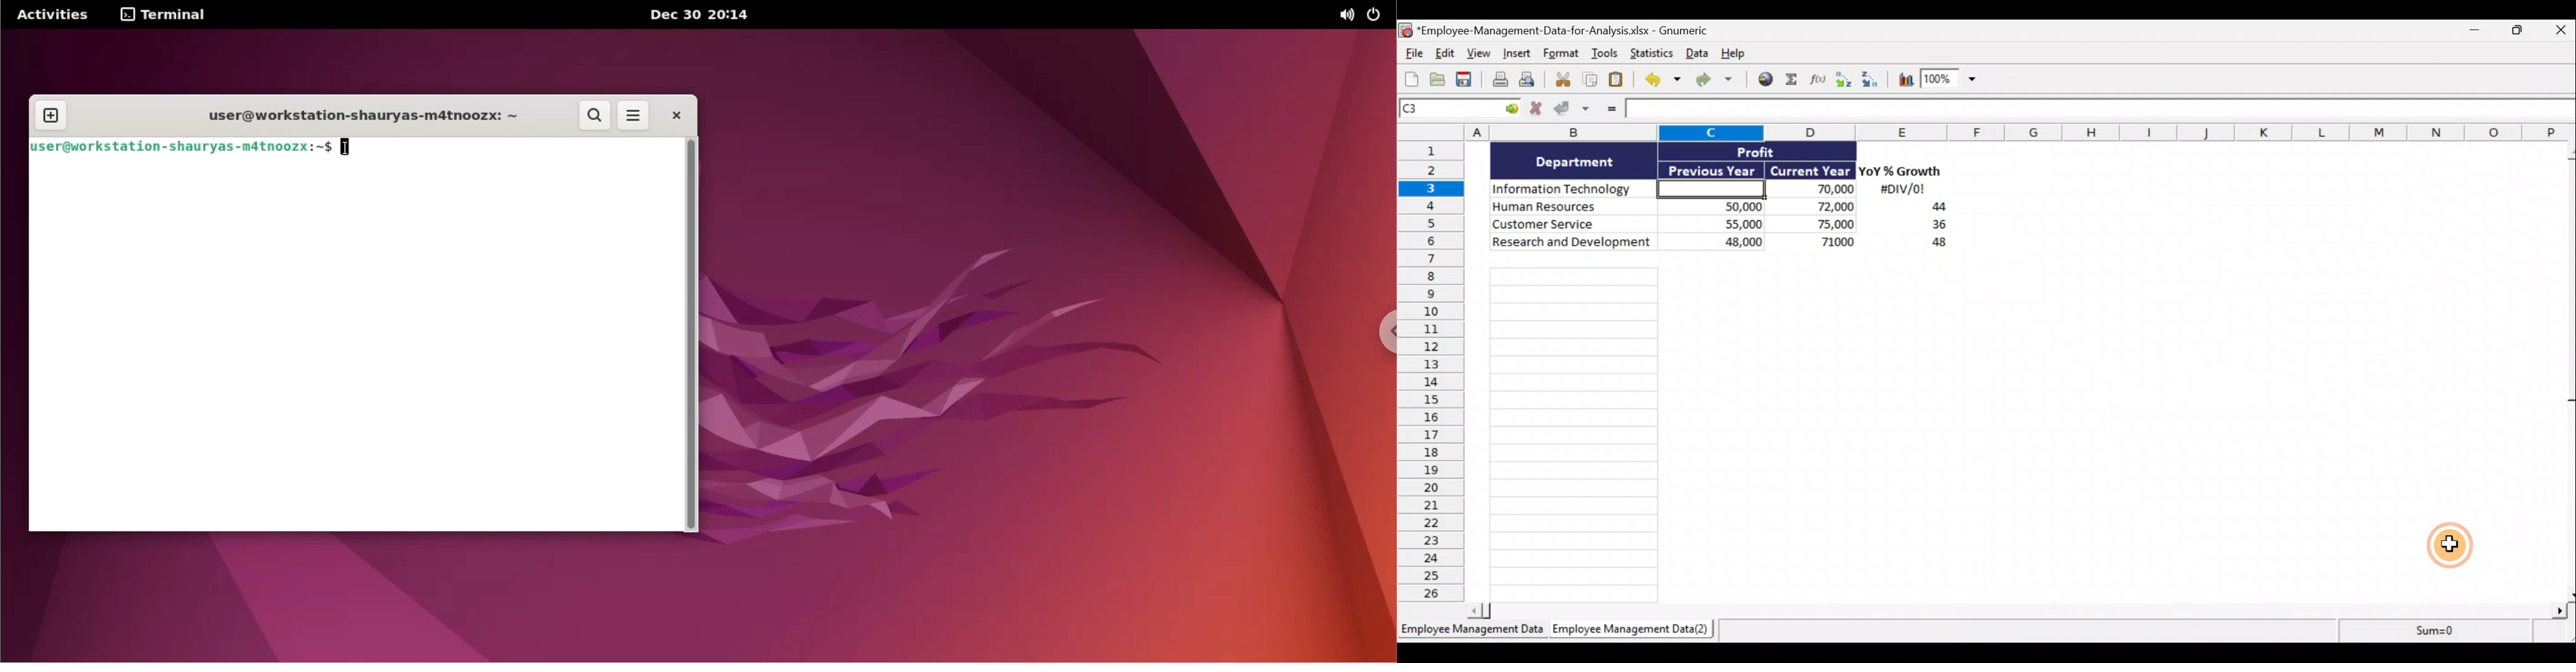  I want to click on Print preview, so click(1534, 82).